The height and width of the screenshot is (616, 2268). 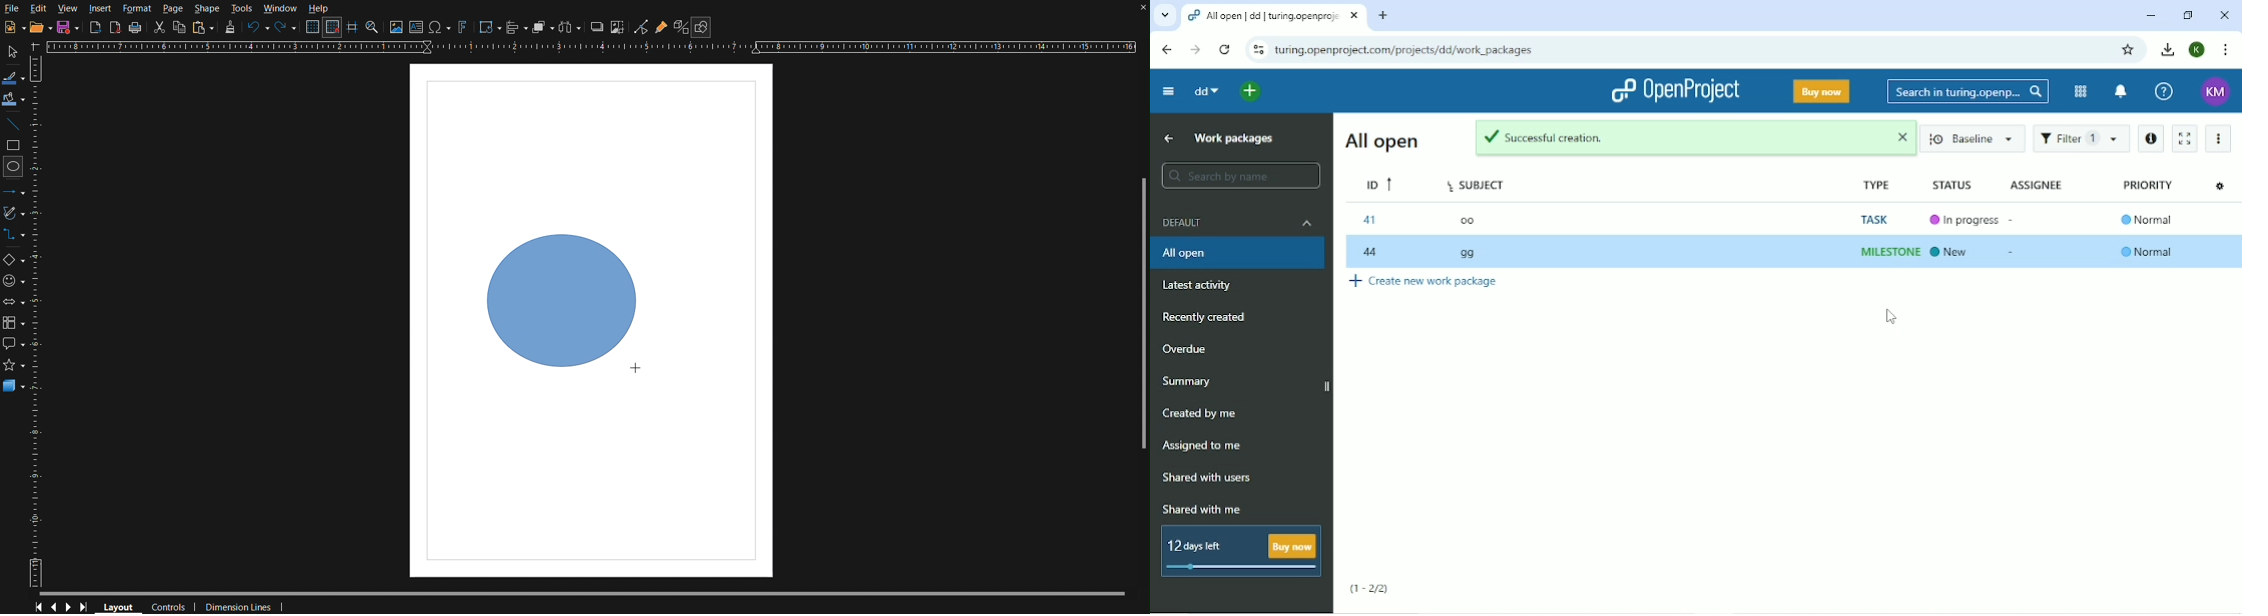 I want to click on Forward, so click(x=1196, y=49).